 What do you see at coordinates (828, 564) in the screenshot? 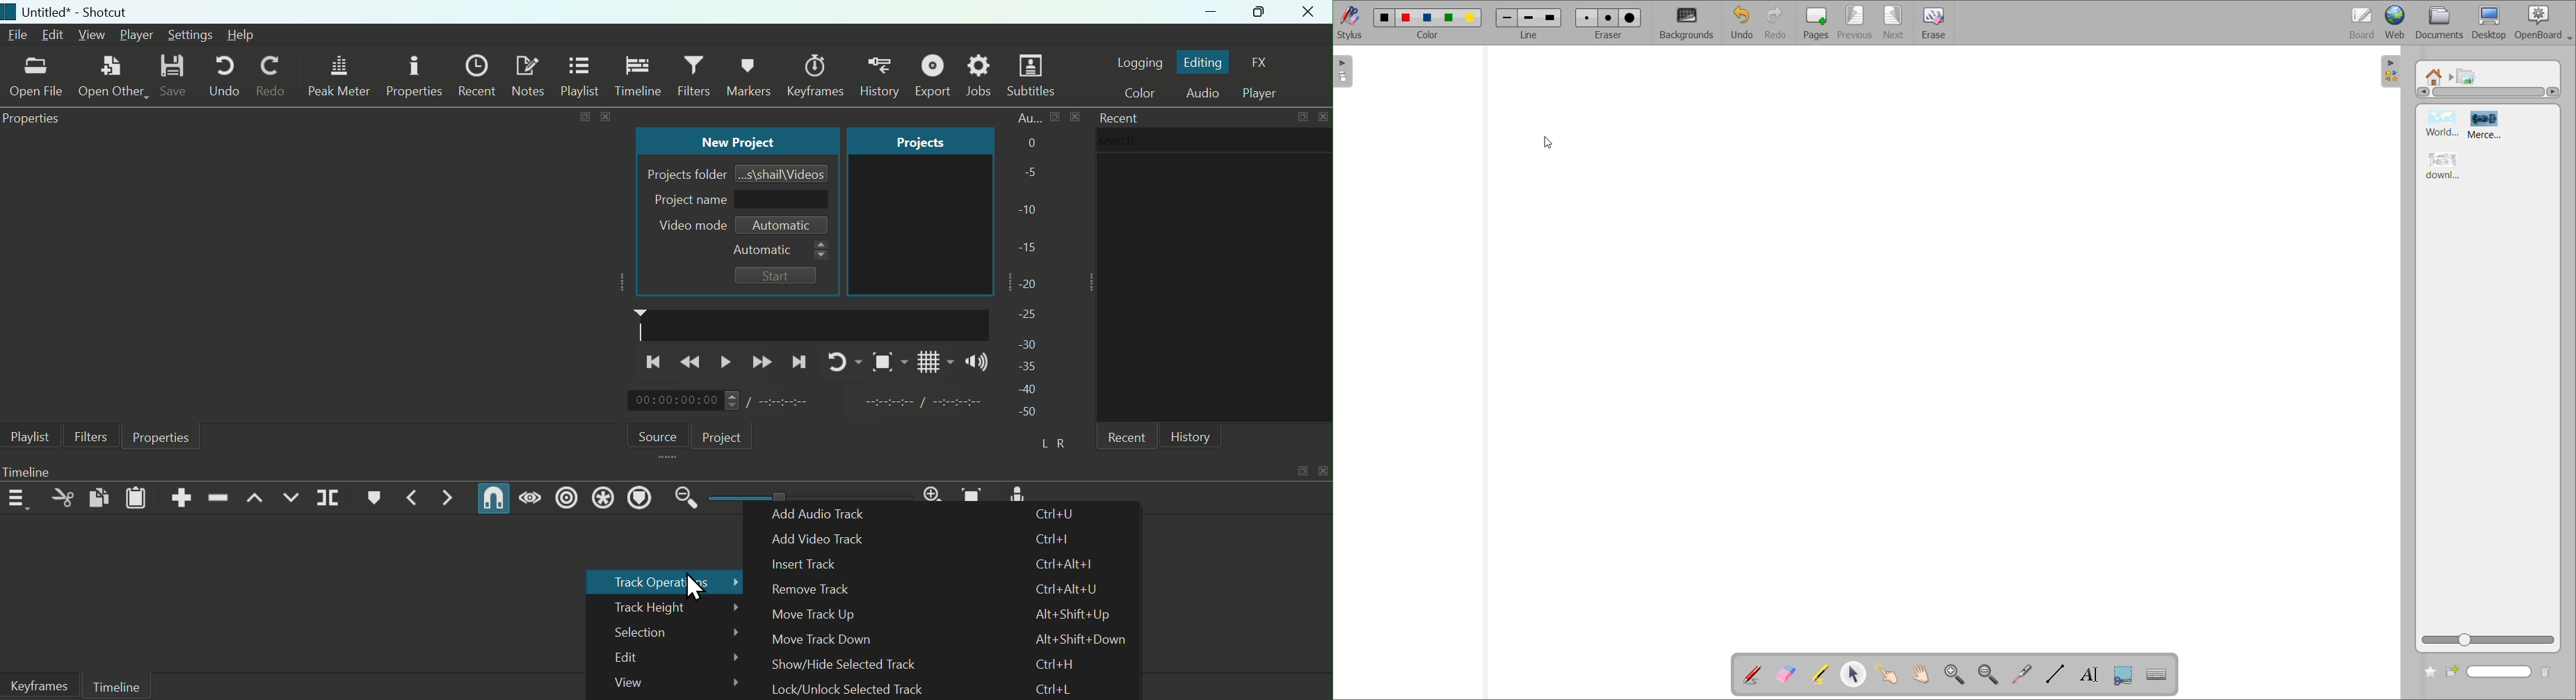
I see `Insert Track` at bounding box center [828, 564].